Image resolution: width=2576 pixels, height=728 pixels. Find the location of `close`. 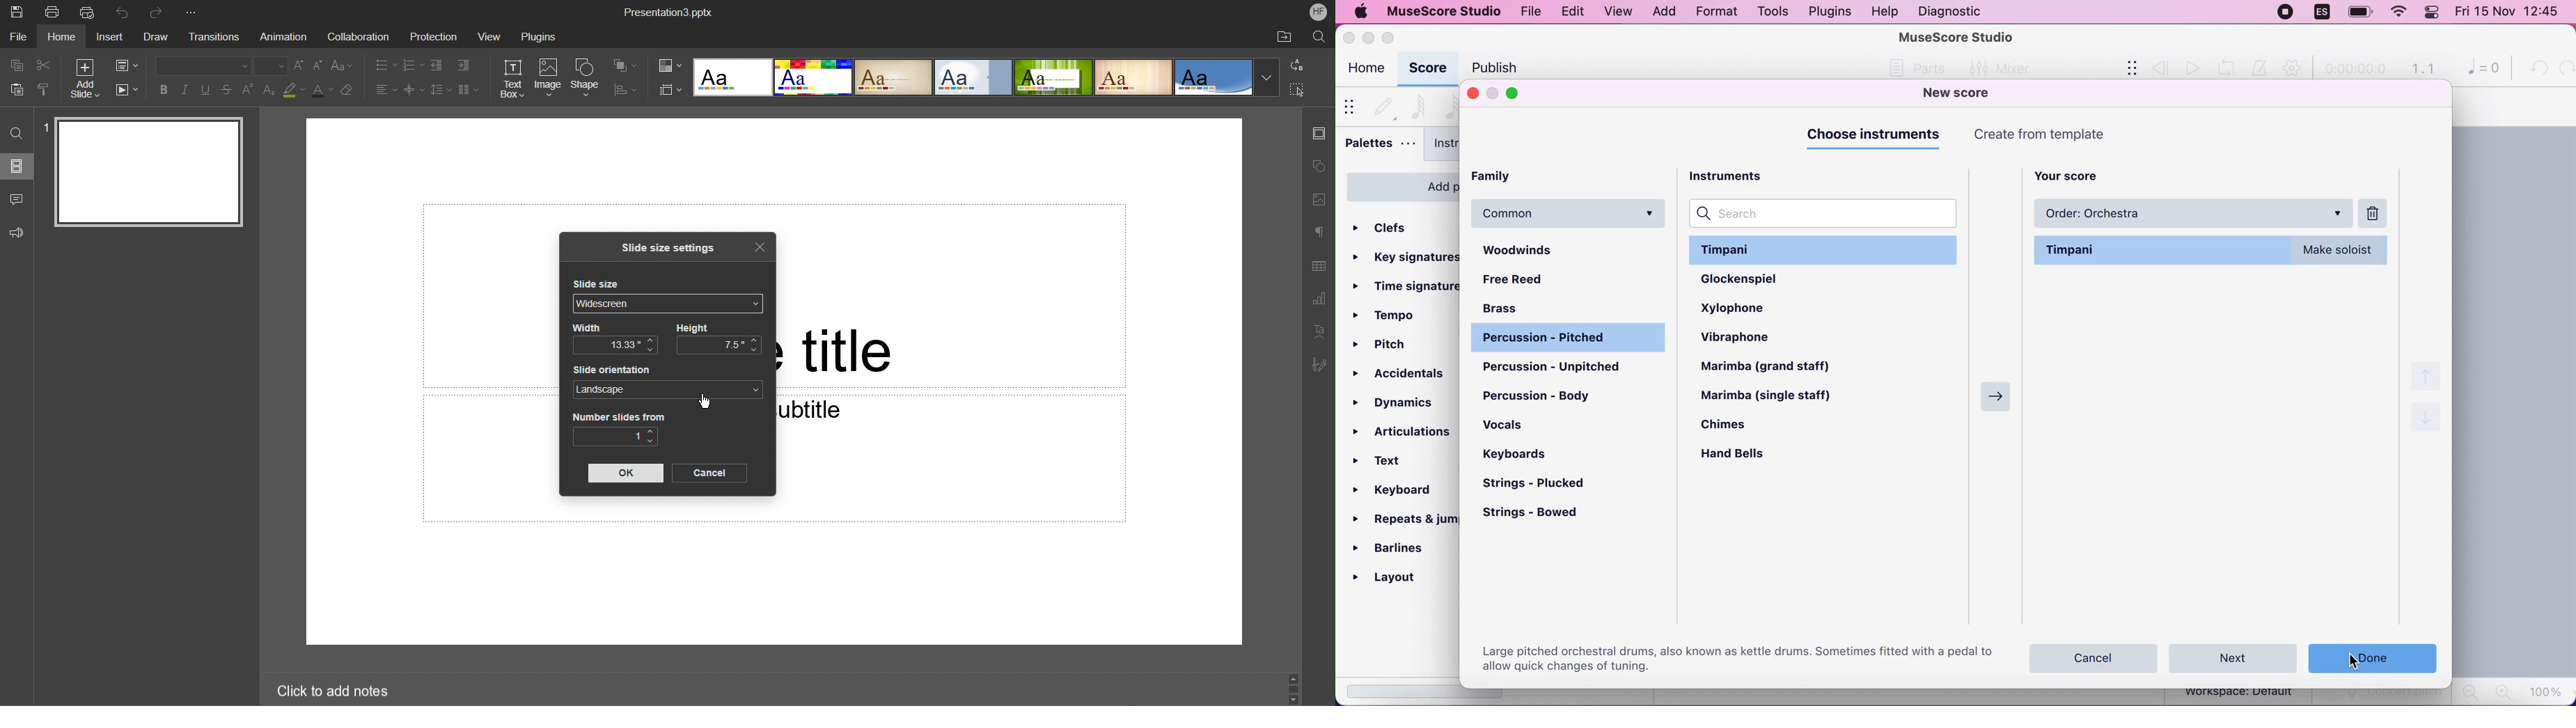

close is located at coordinates (1473, 93).